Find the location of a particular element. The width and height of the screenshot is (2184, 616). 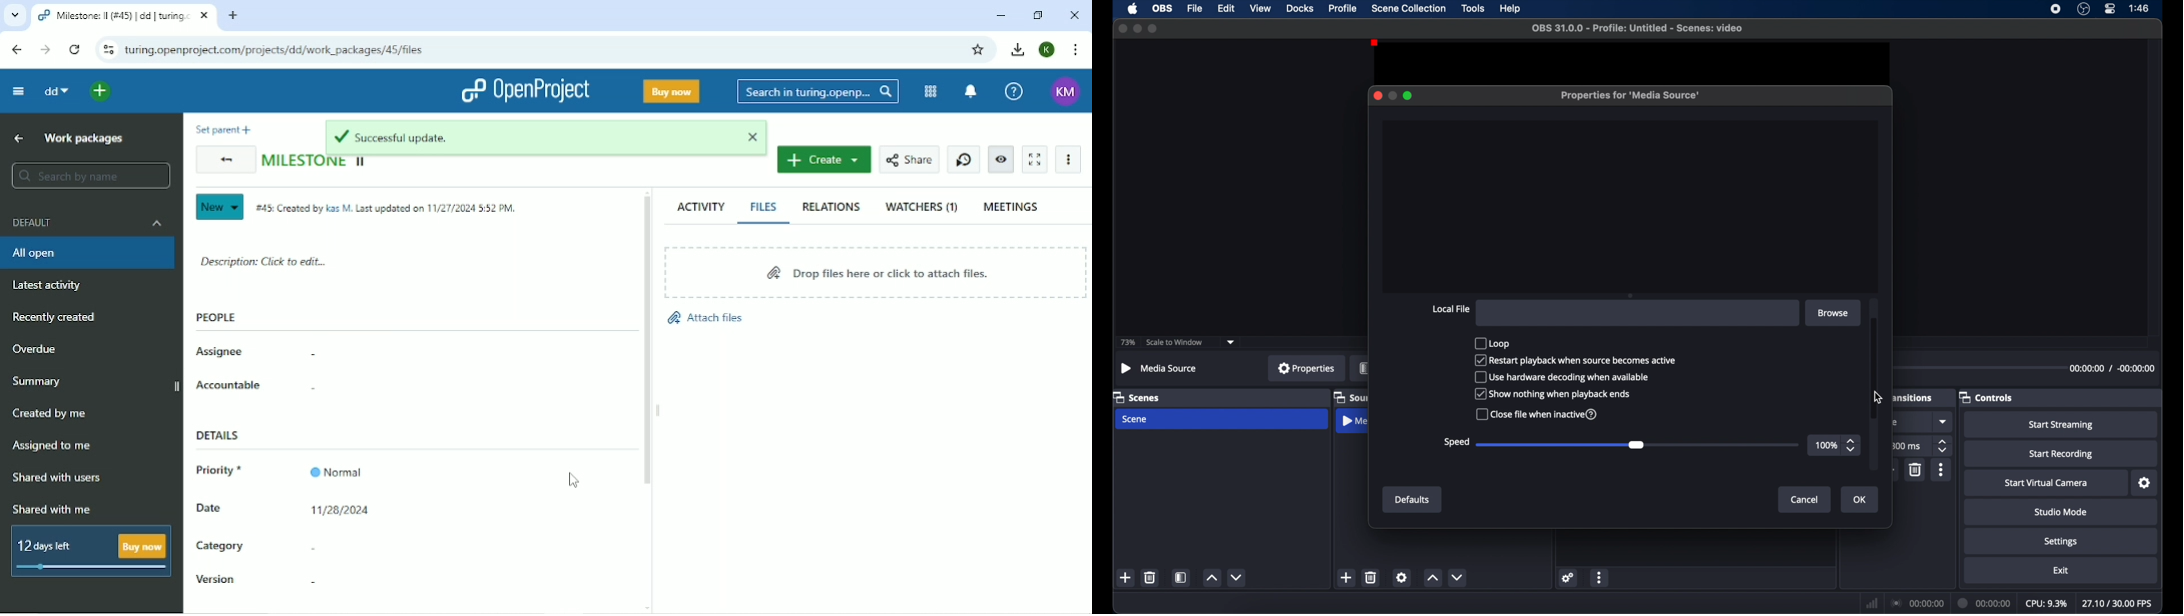

OpenProject is located at coordinates (524, 90).